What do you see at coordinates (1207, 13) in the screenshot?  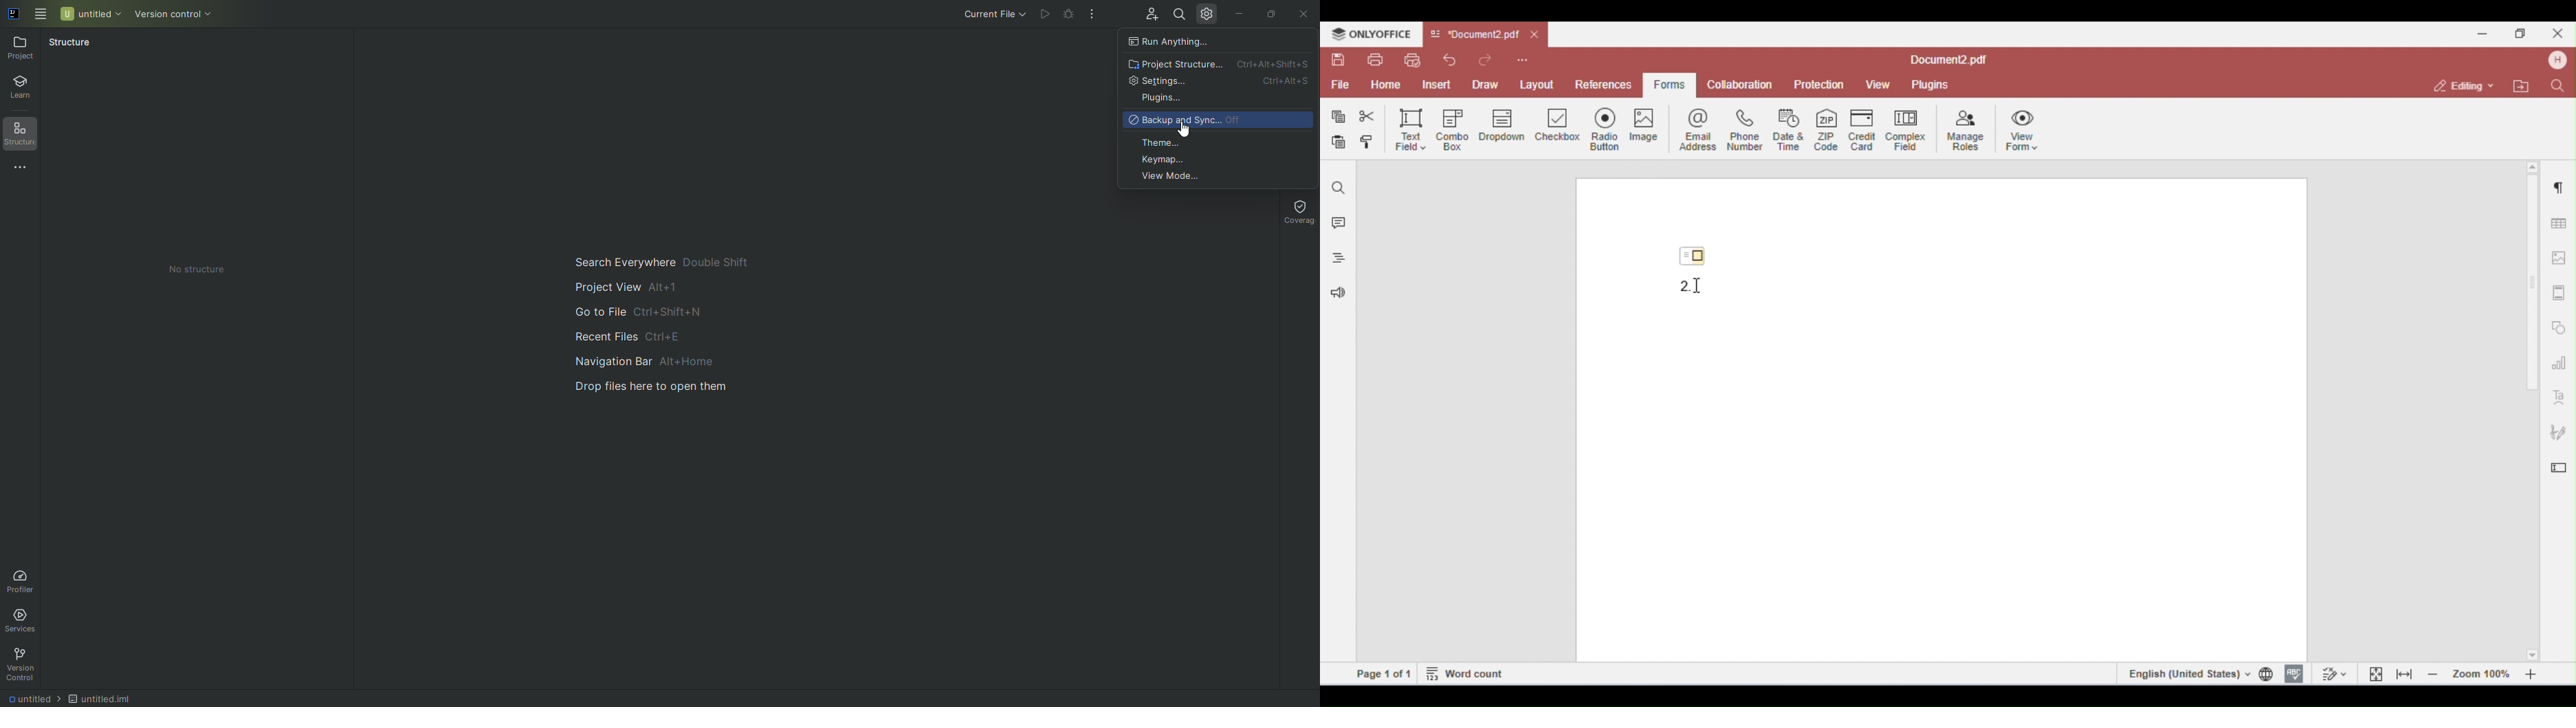 I see `Updates and Settings` at bounding box center [1207, 13].